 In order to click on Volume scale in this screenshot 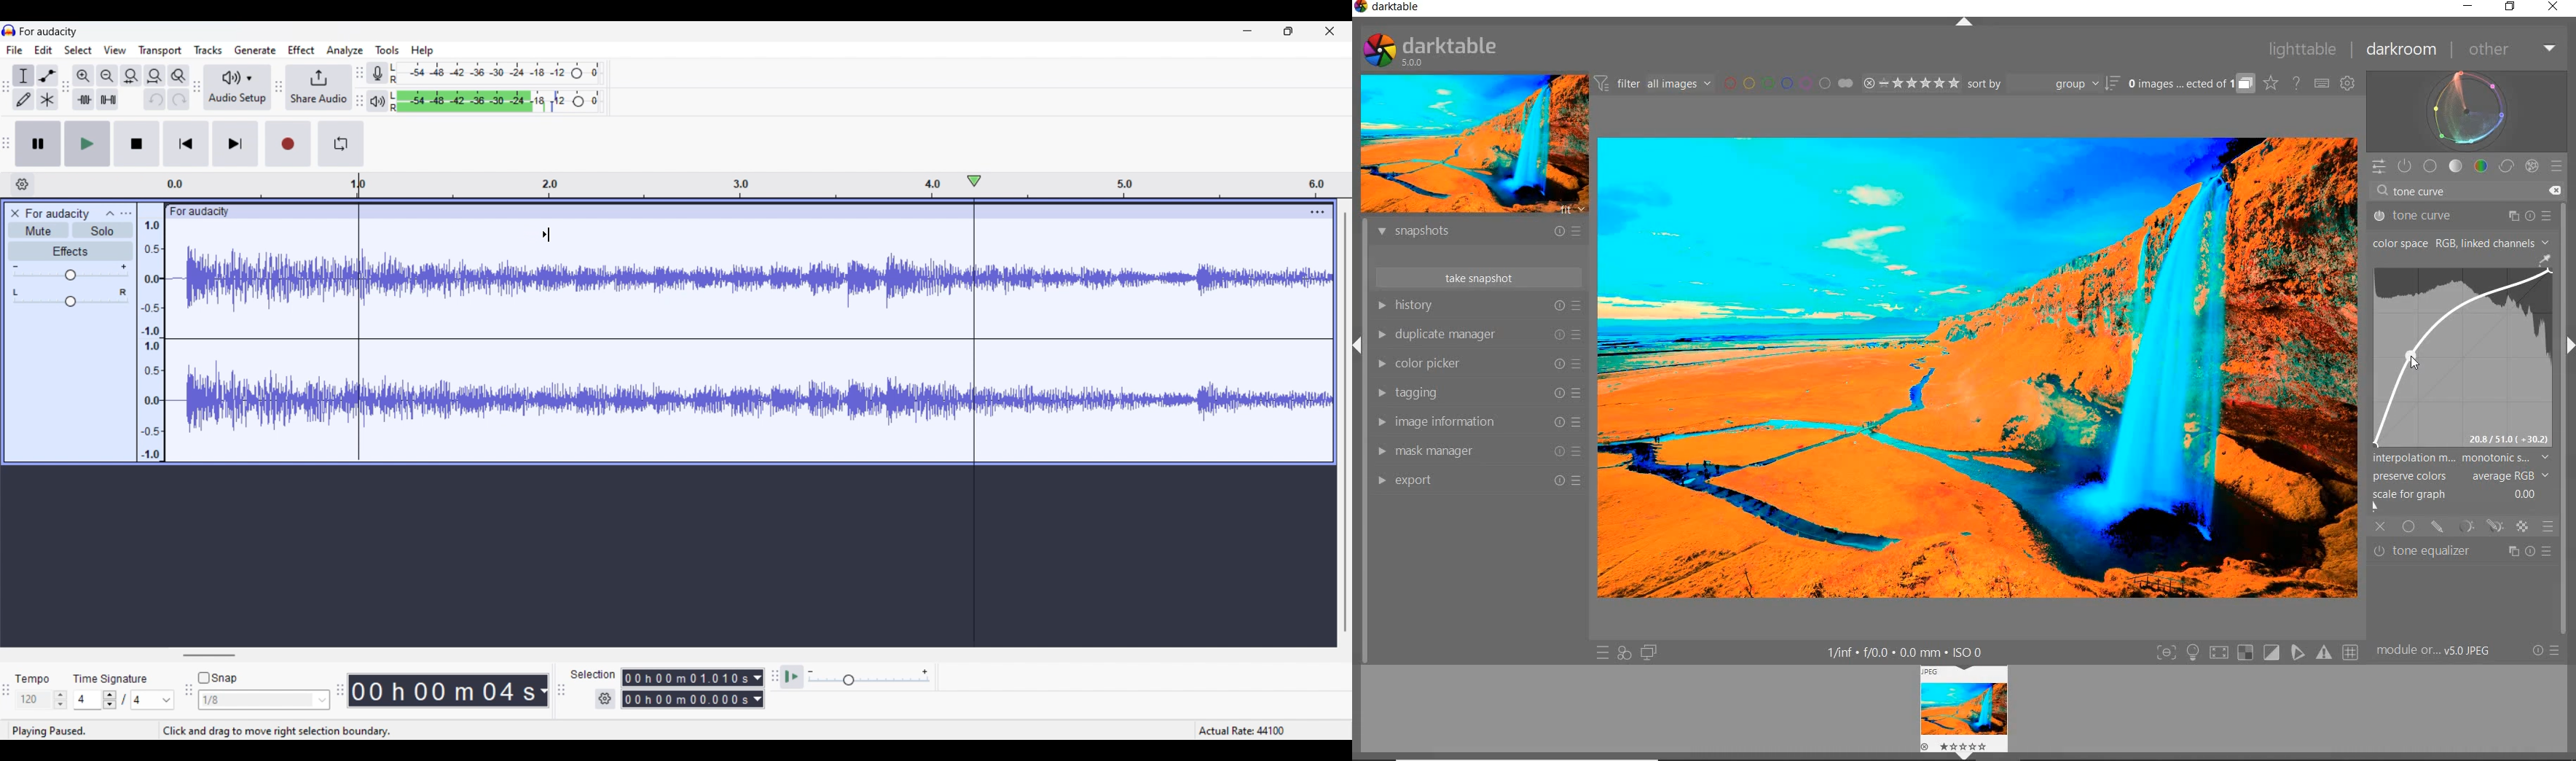, I will do `click(69, 272)`.